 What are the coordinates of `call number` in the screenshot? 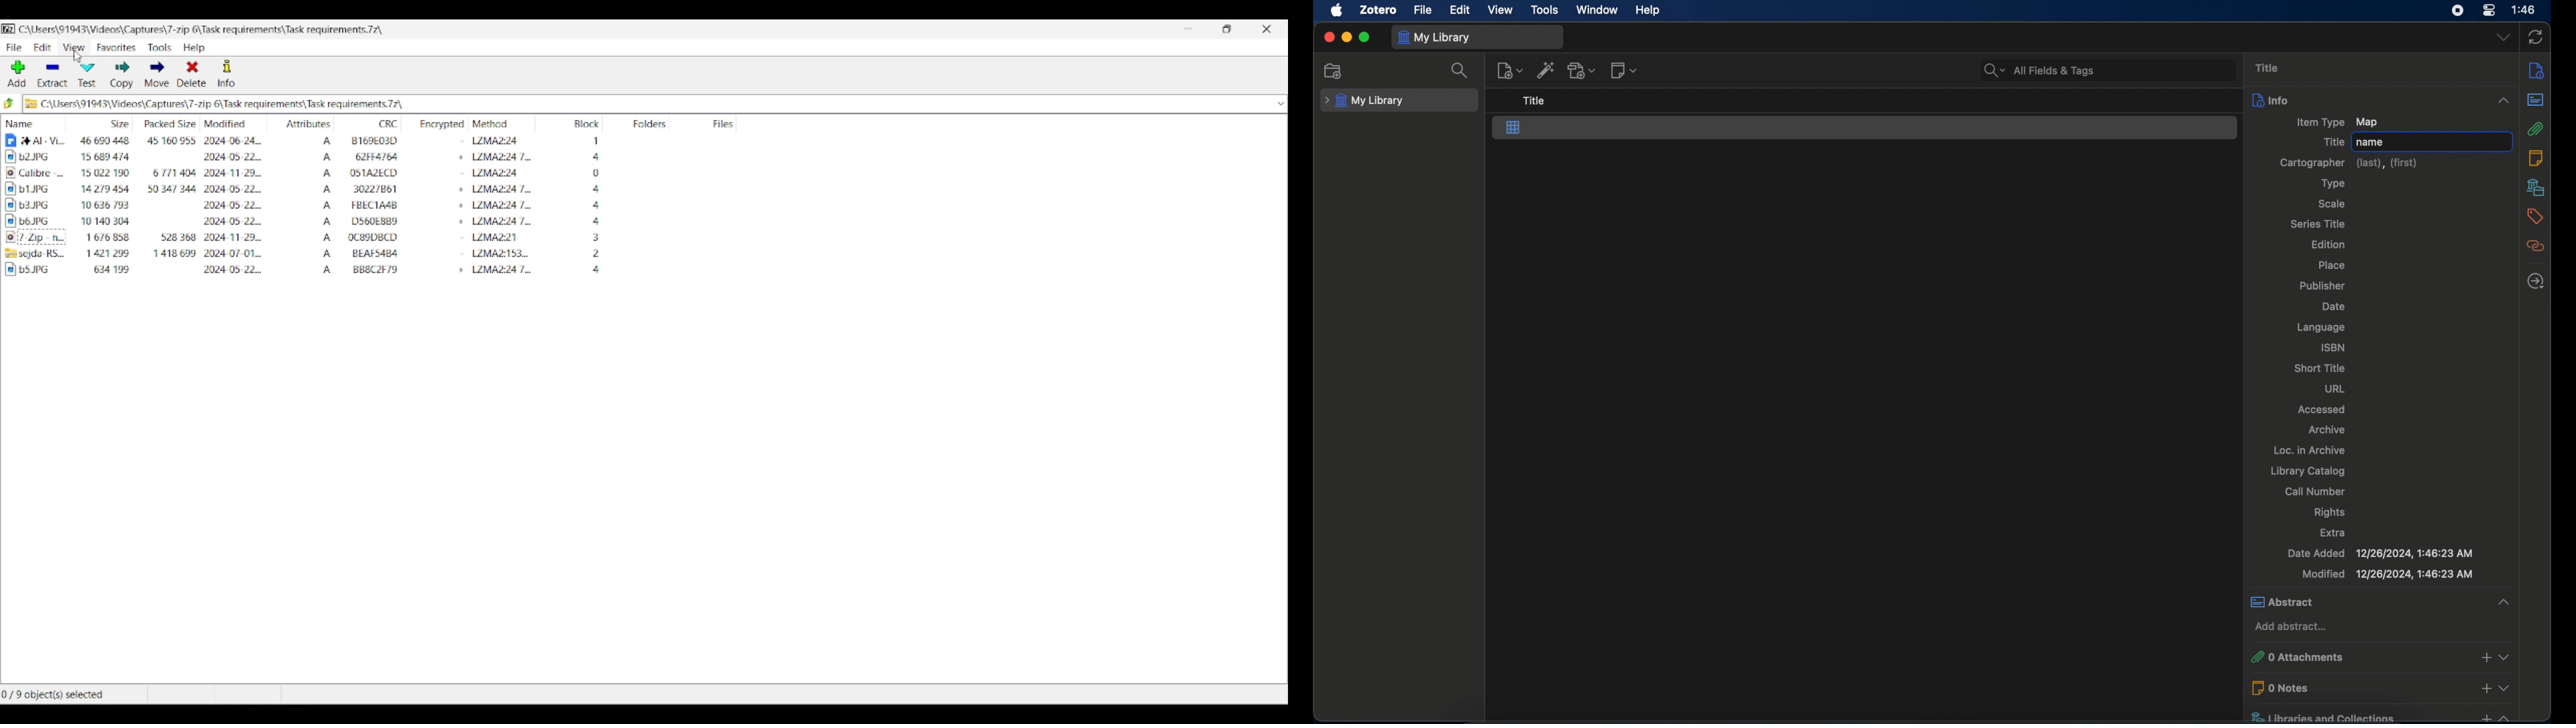 It's located at (2315, 491).